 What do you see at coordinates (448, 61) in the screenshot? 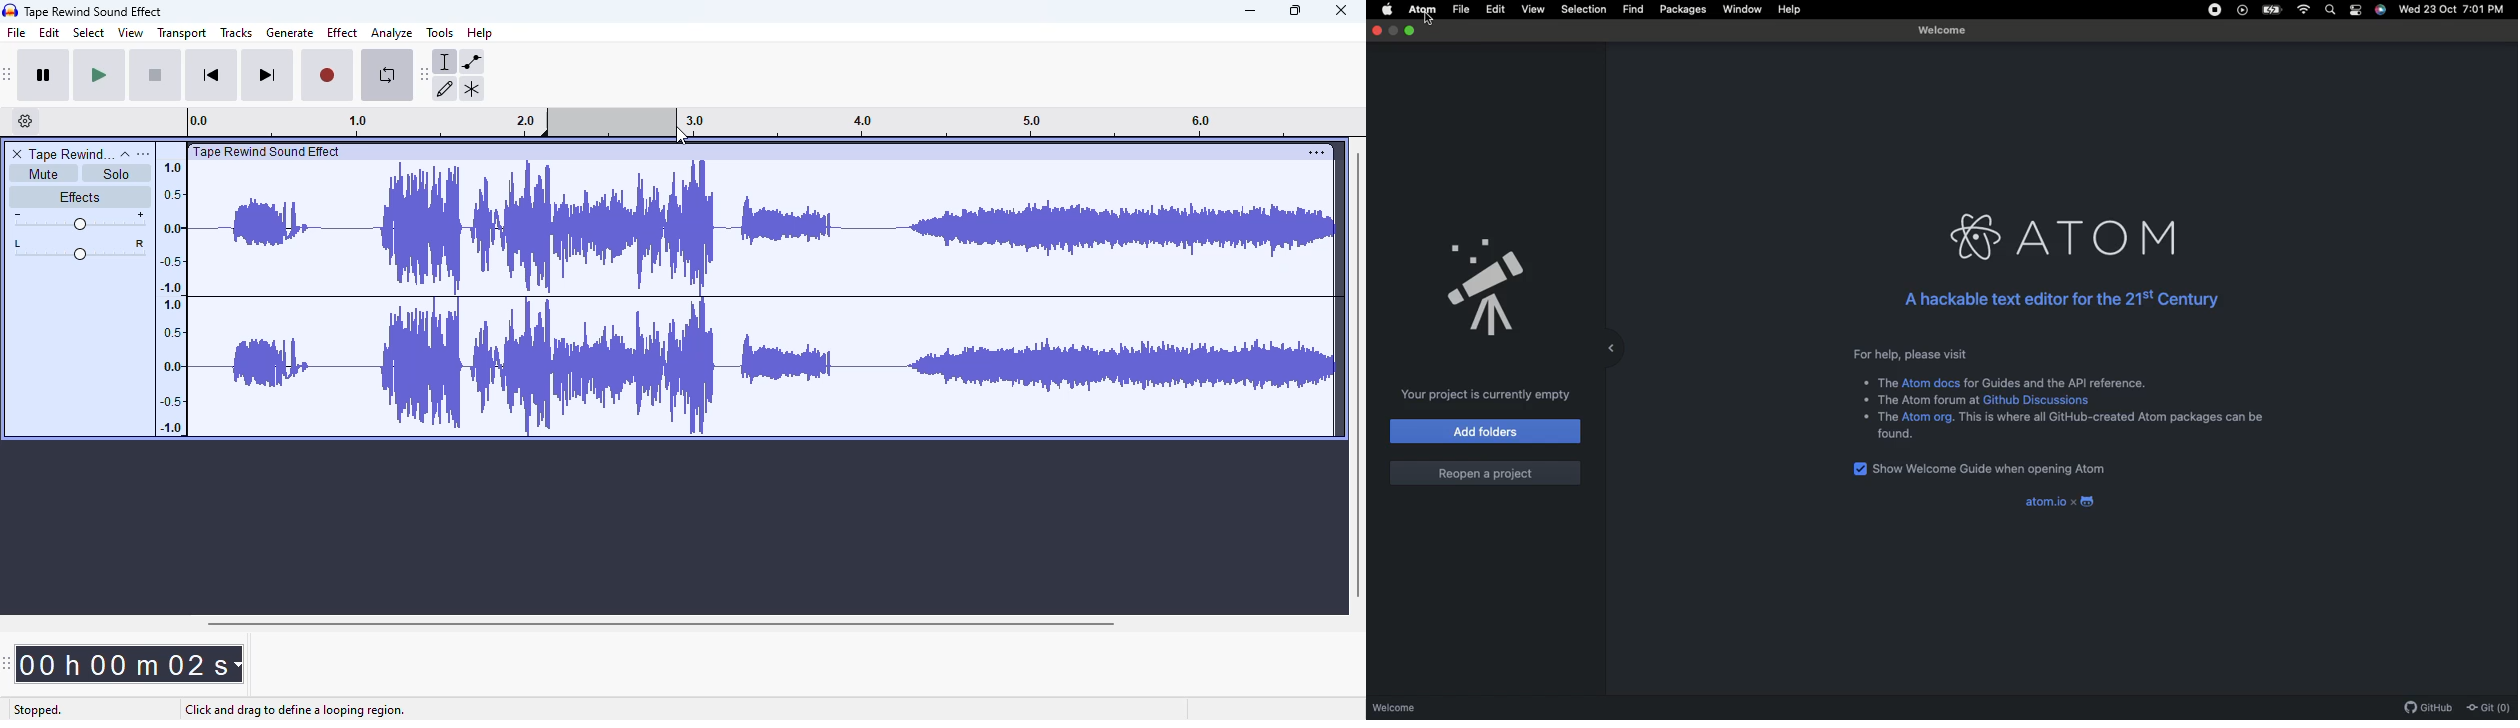
I see `selection tool` at bounding box center [448, 61].